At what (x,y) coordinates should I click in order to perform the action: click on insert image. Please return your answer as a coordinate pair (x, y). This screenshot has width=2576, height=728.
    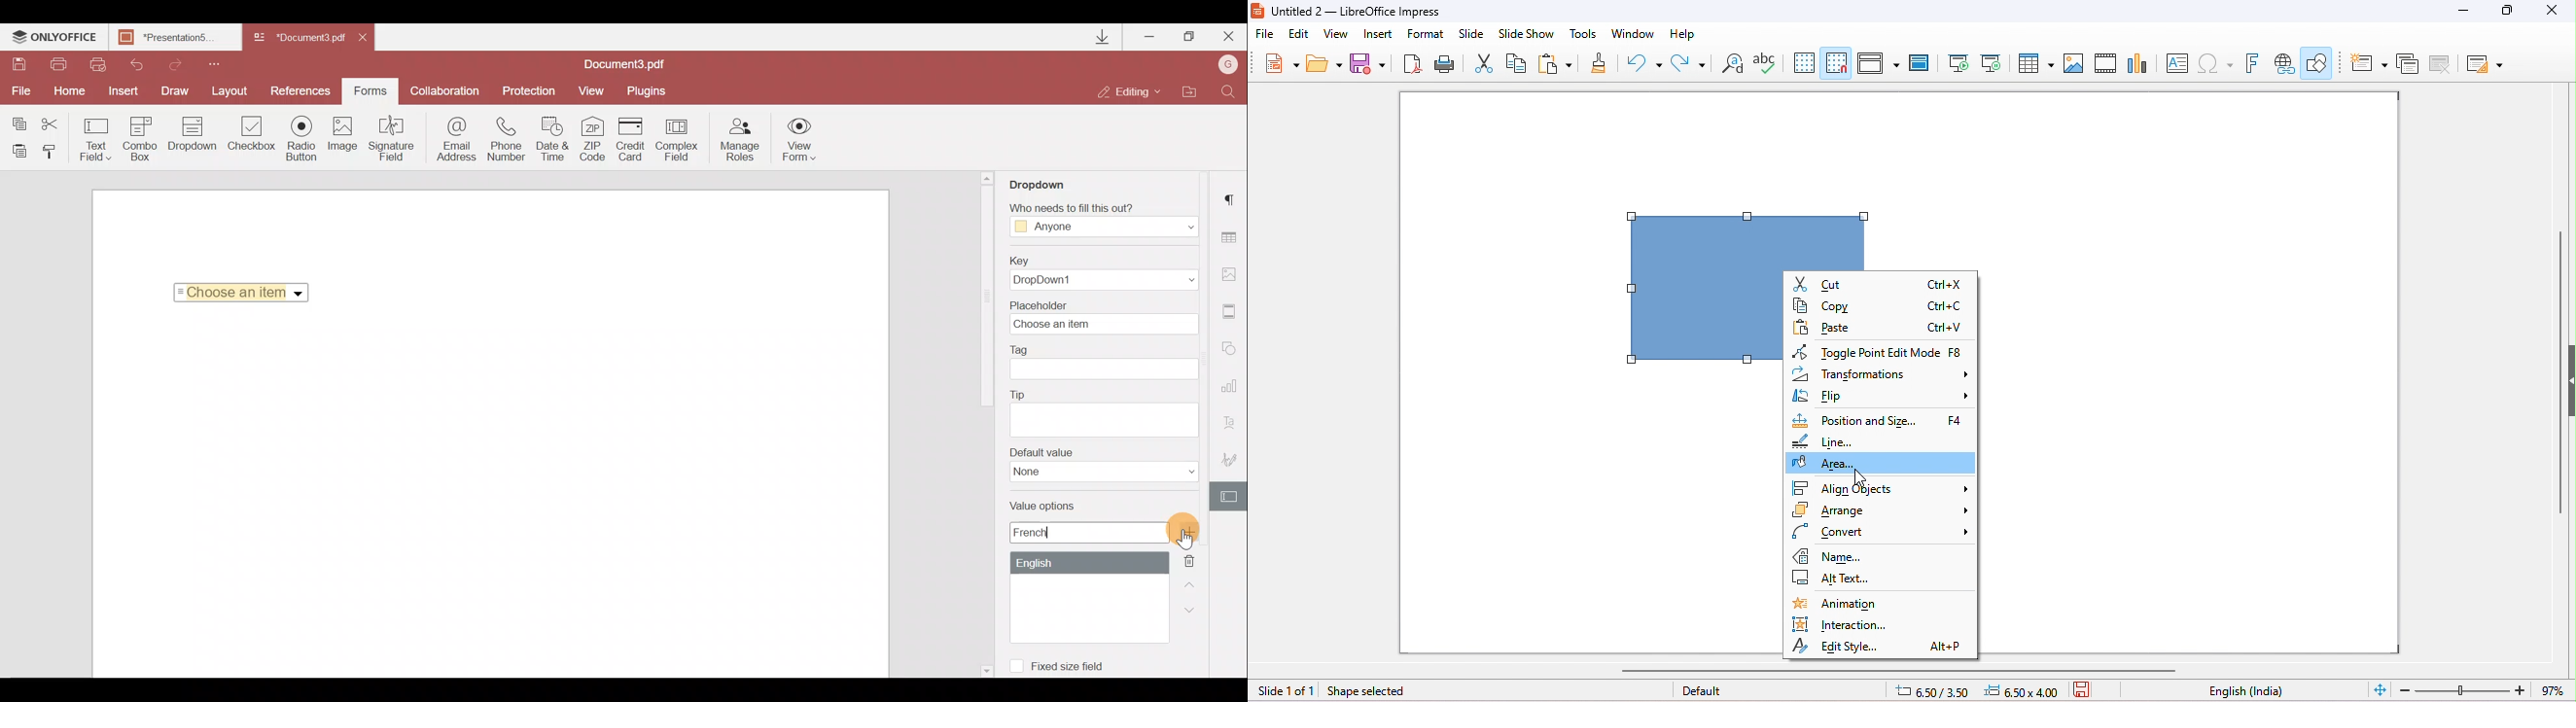
    Looking at the image, I should click on (2073, 62).